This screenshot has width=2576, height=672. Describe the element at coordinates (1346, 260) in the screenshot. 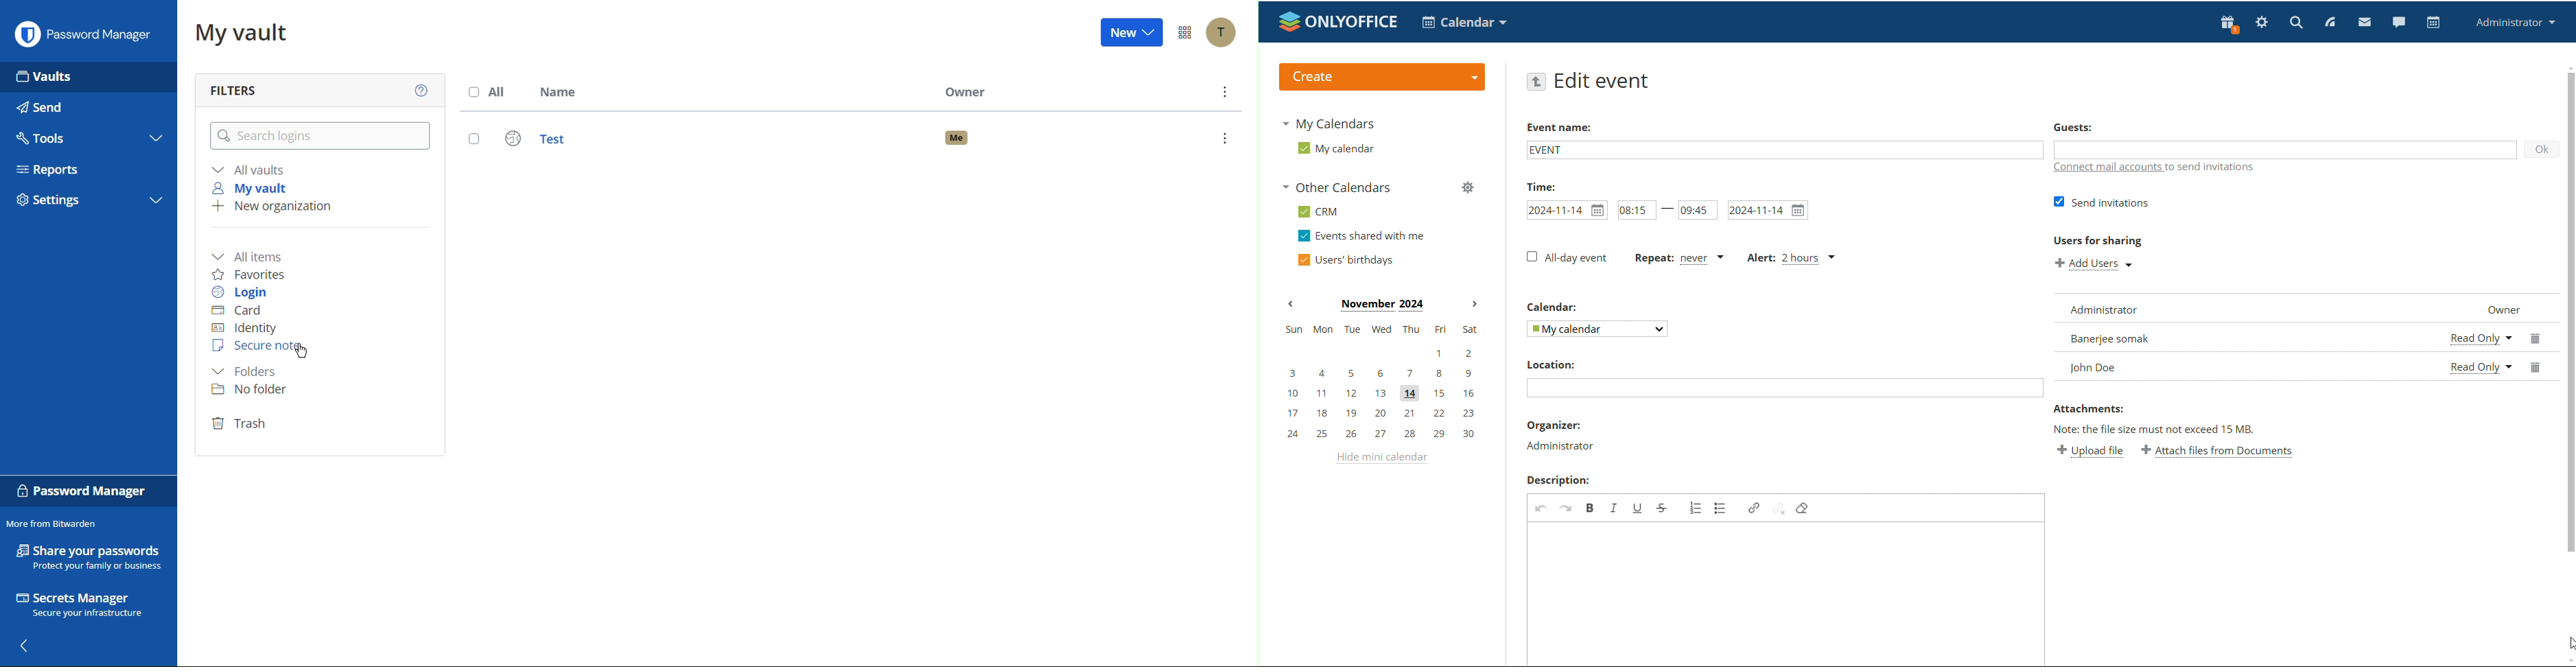

I see `users' birthdays` at that location.